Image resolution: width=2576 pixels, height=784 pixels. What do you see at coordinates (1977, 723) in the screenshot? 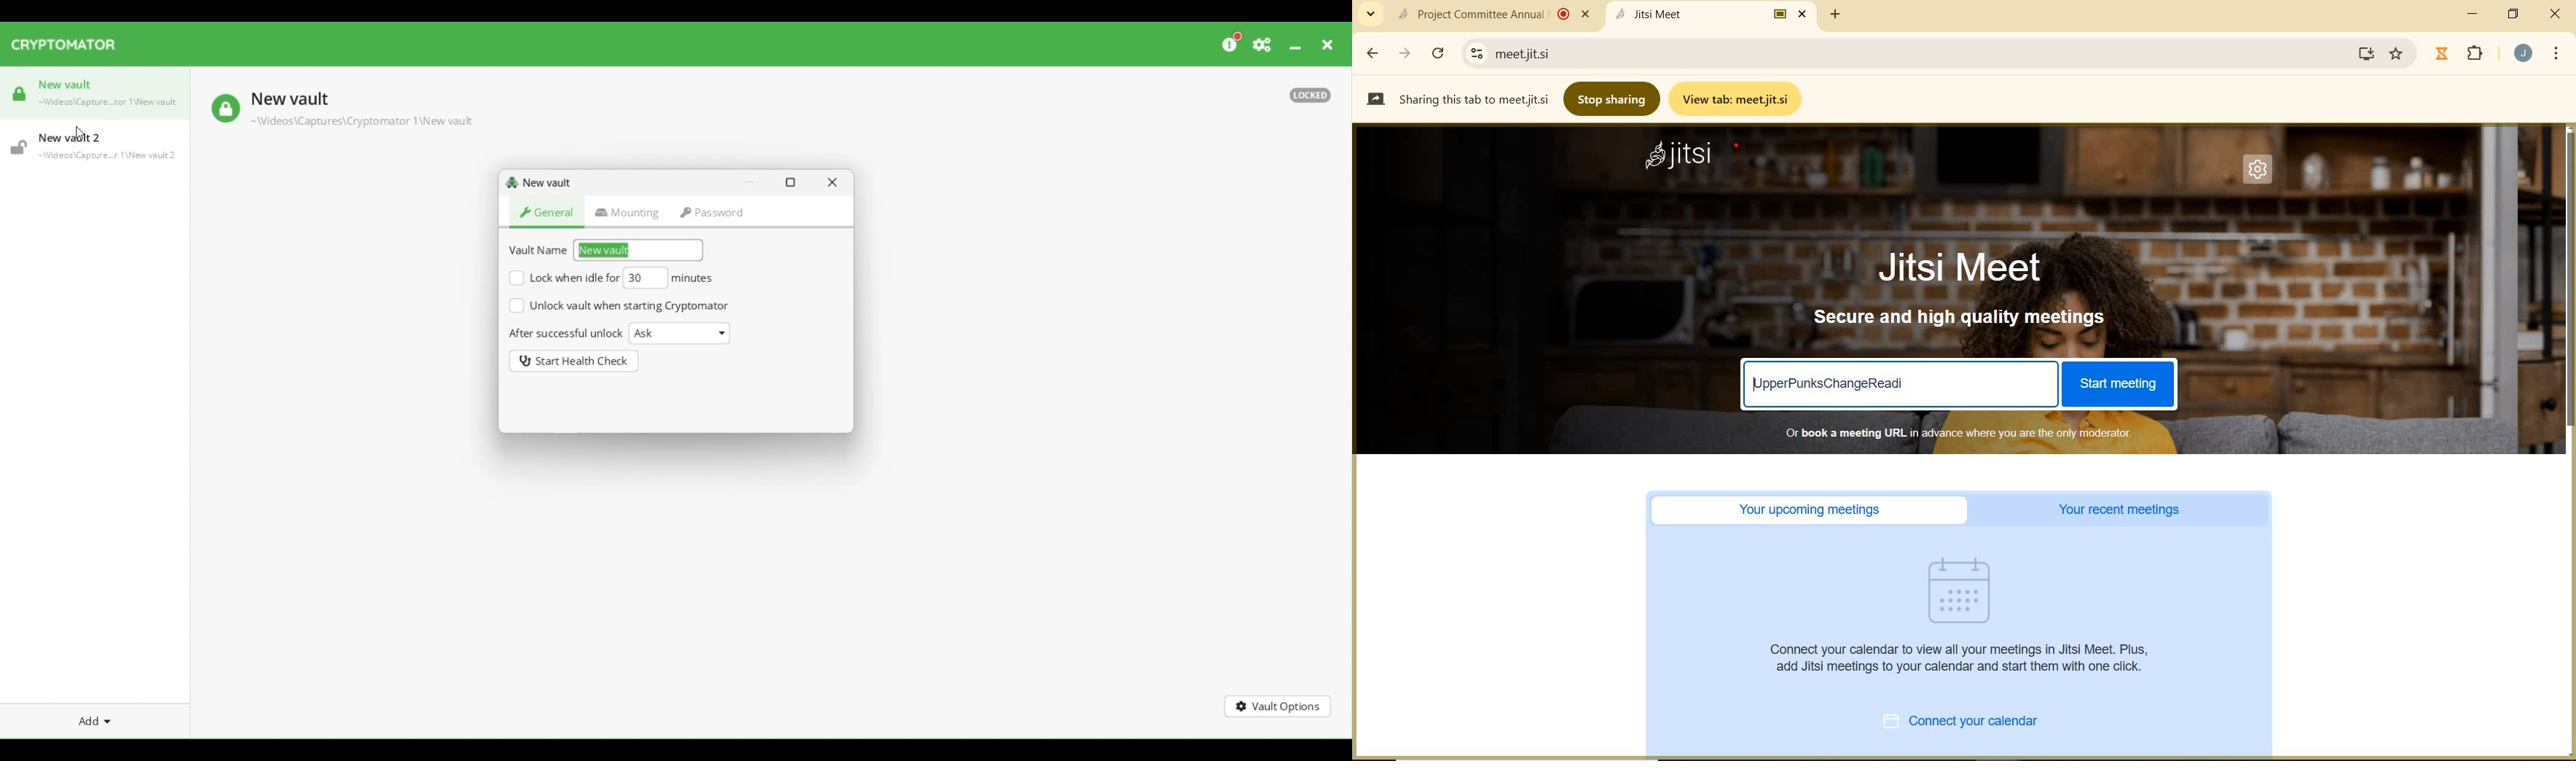
I see `CONNECT YOUR CALENDER` at bounding box center [1977, 723].